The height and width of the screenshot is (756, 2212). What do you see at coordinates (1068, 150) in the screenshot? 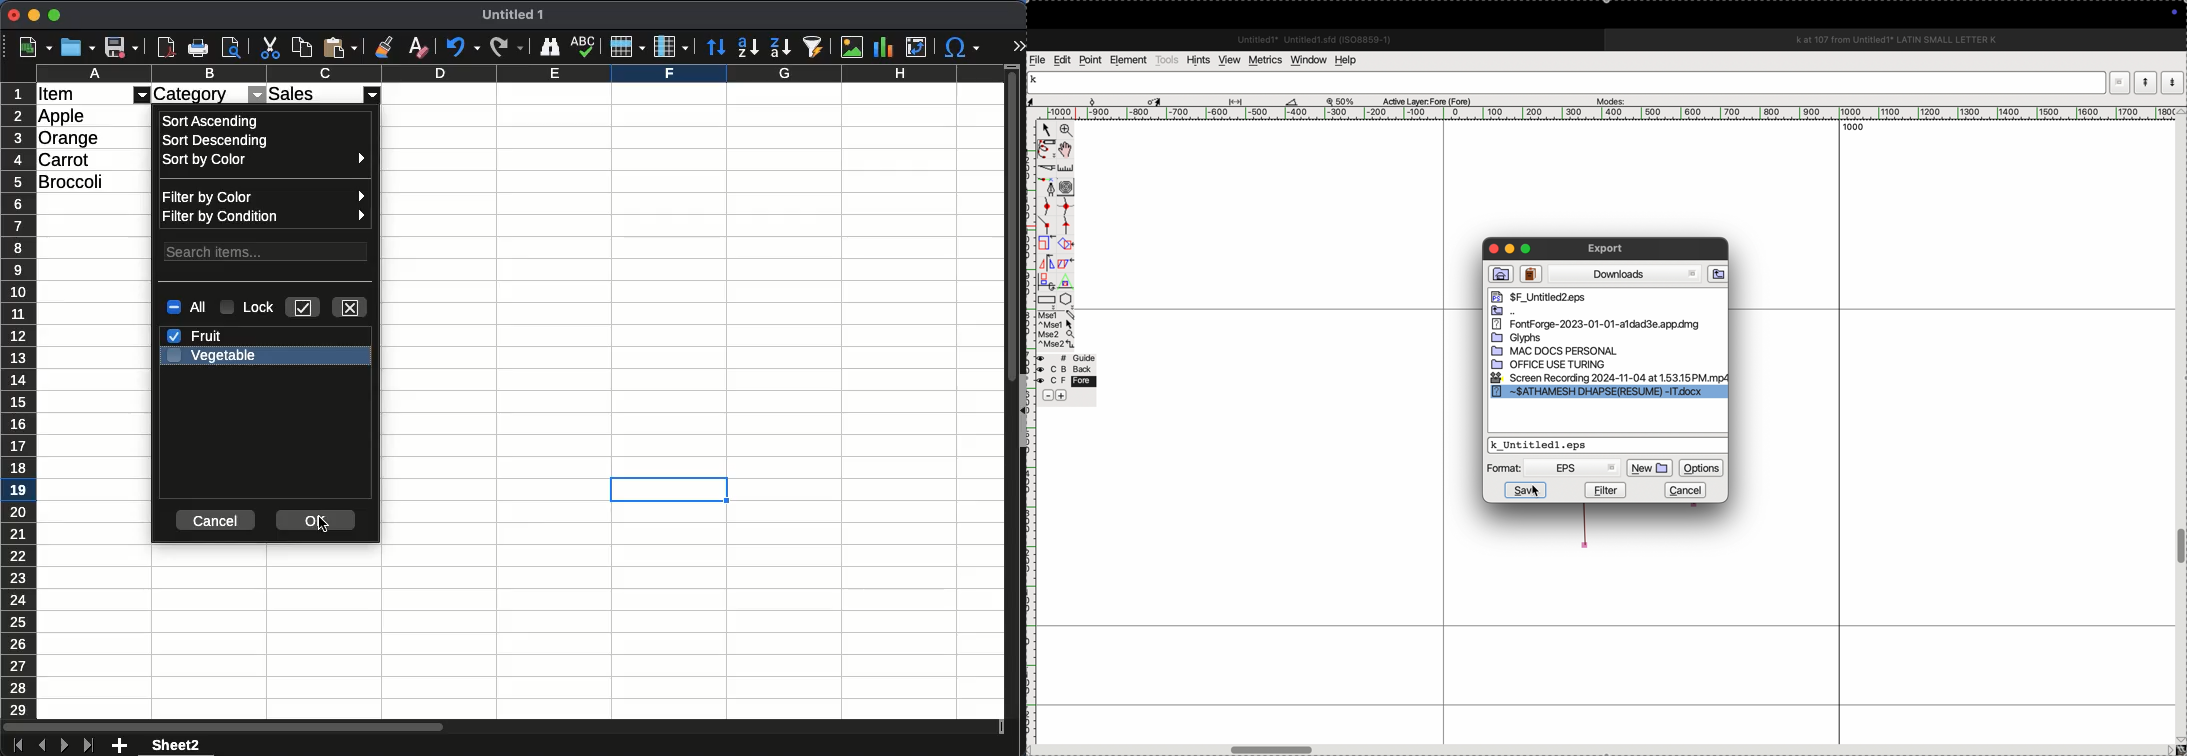
I see `toggle` at bounding box center [1068, 150].